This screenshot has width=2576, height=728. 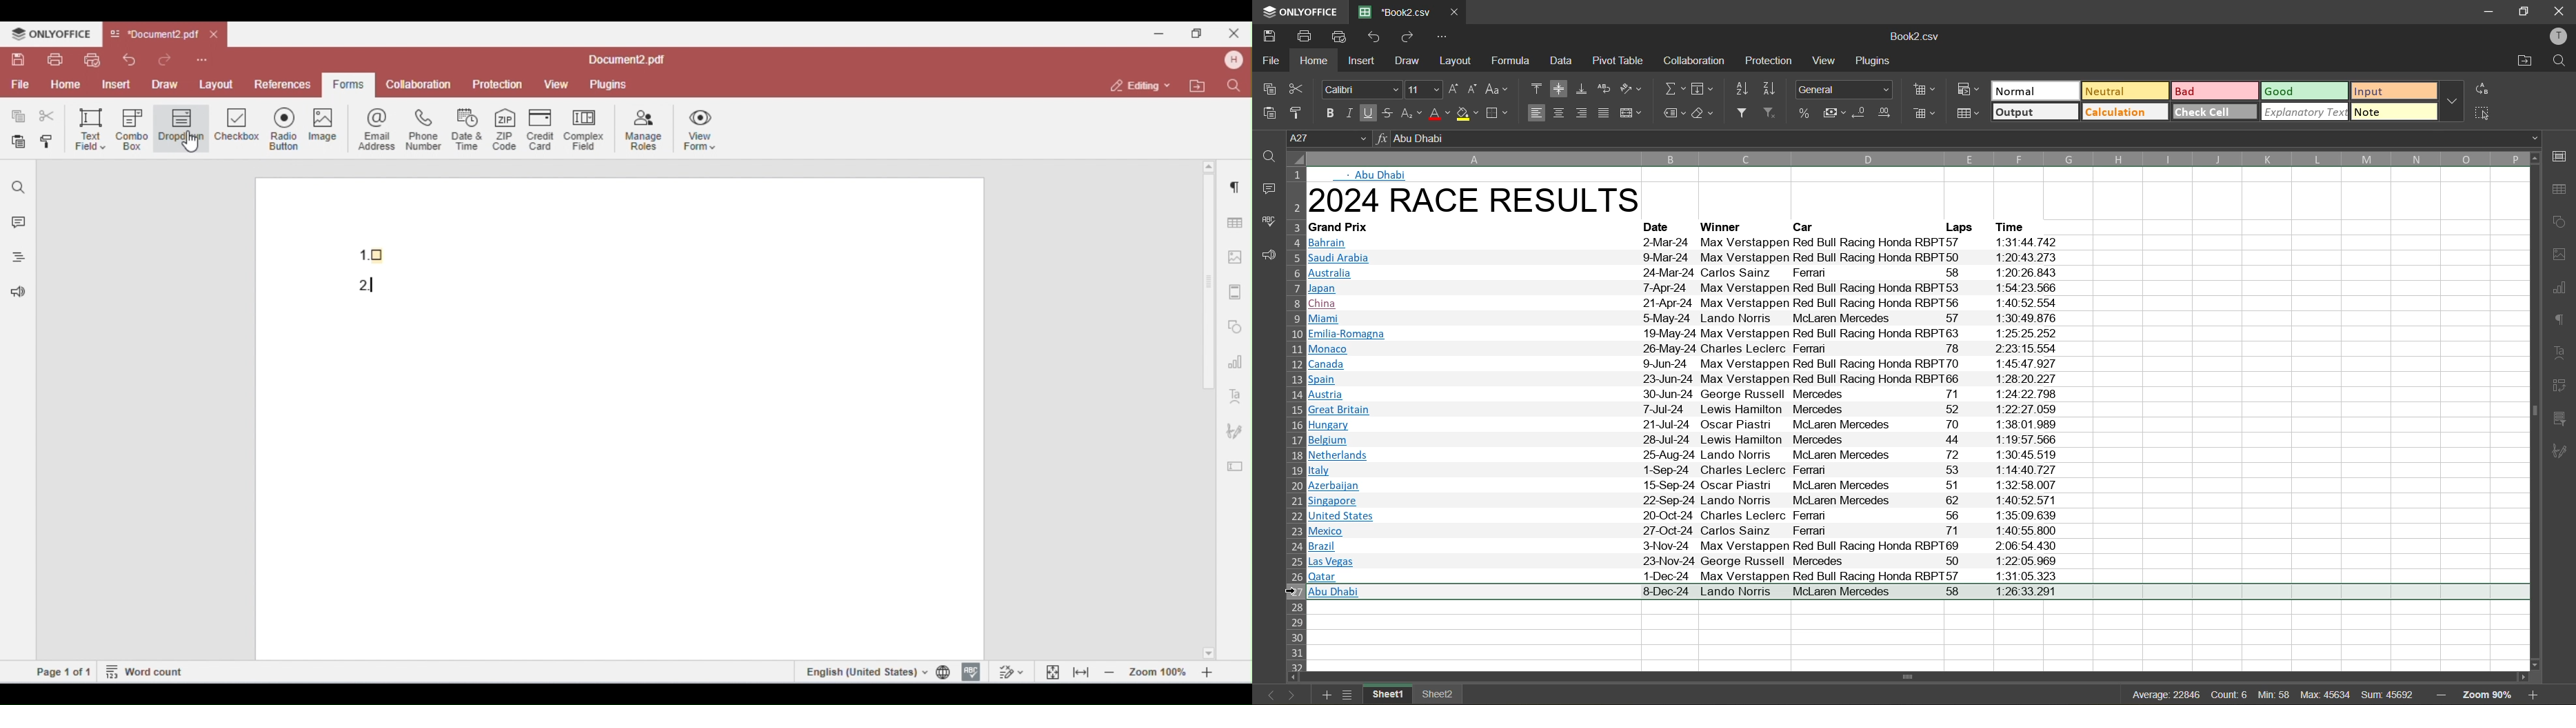 I want to click on decrease decimal, so click(x=1861, y=115).